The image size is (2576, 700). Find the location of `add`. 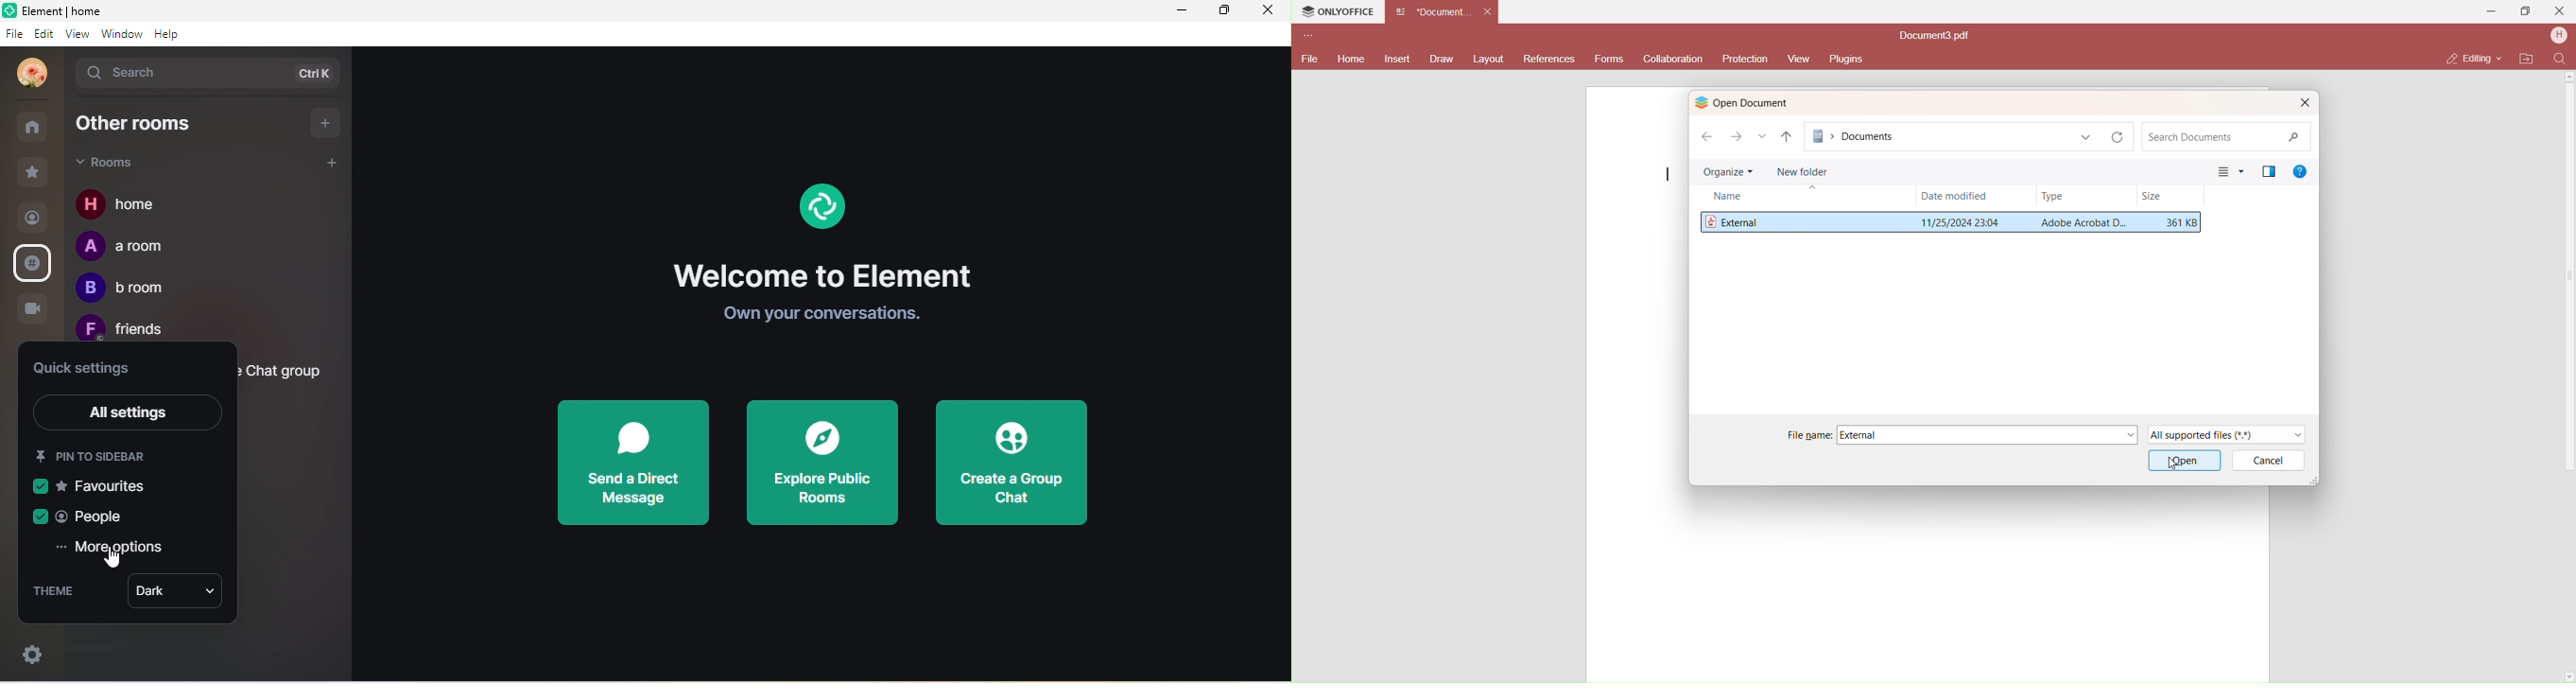

add is located at coordinates (332, 161).